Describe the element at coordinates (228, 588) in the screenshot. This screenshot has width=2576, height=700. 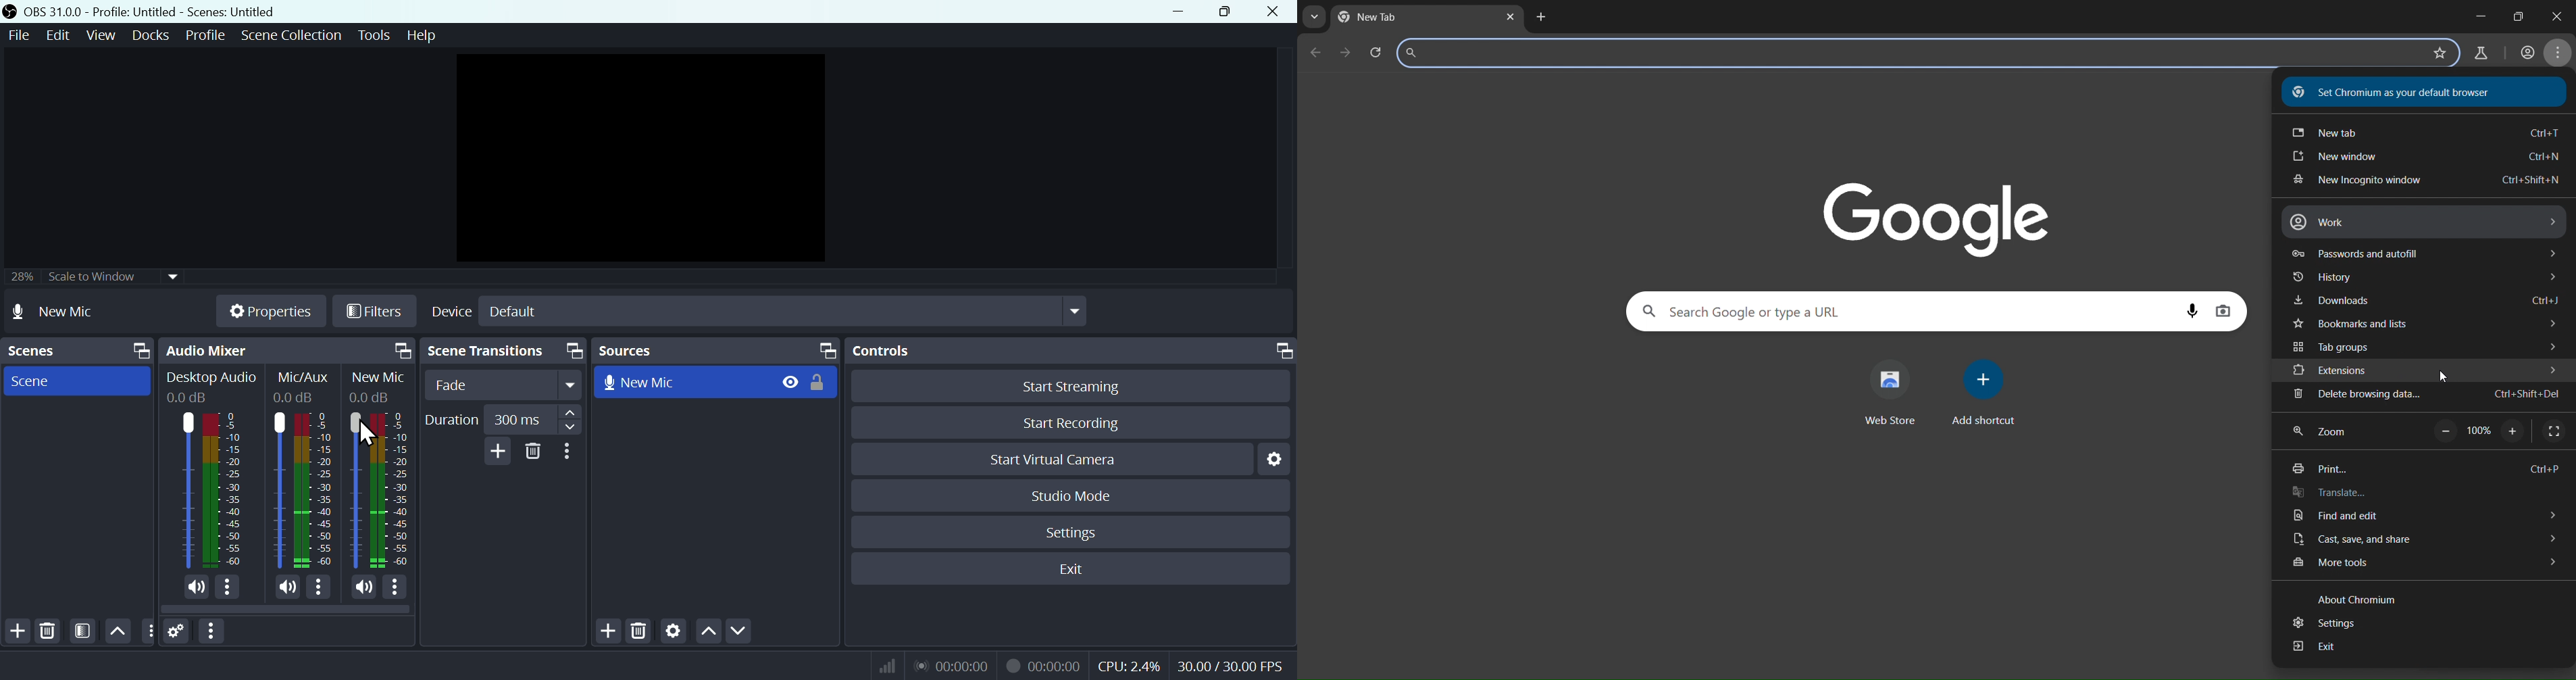
I see `More options` at that location.